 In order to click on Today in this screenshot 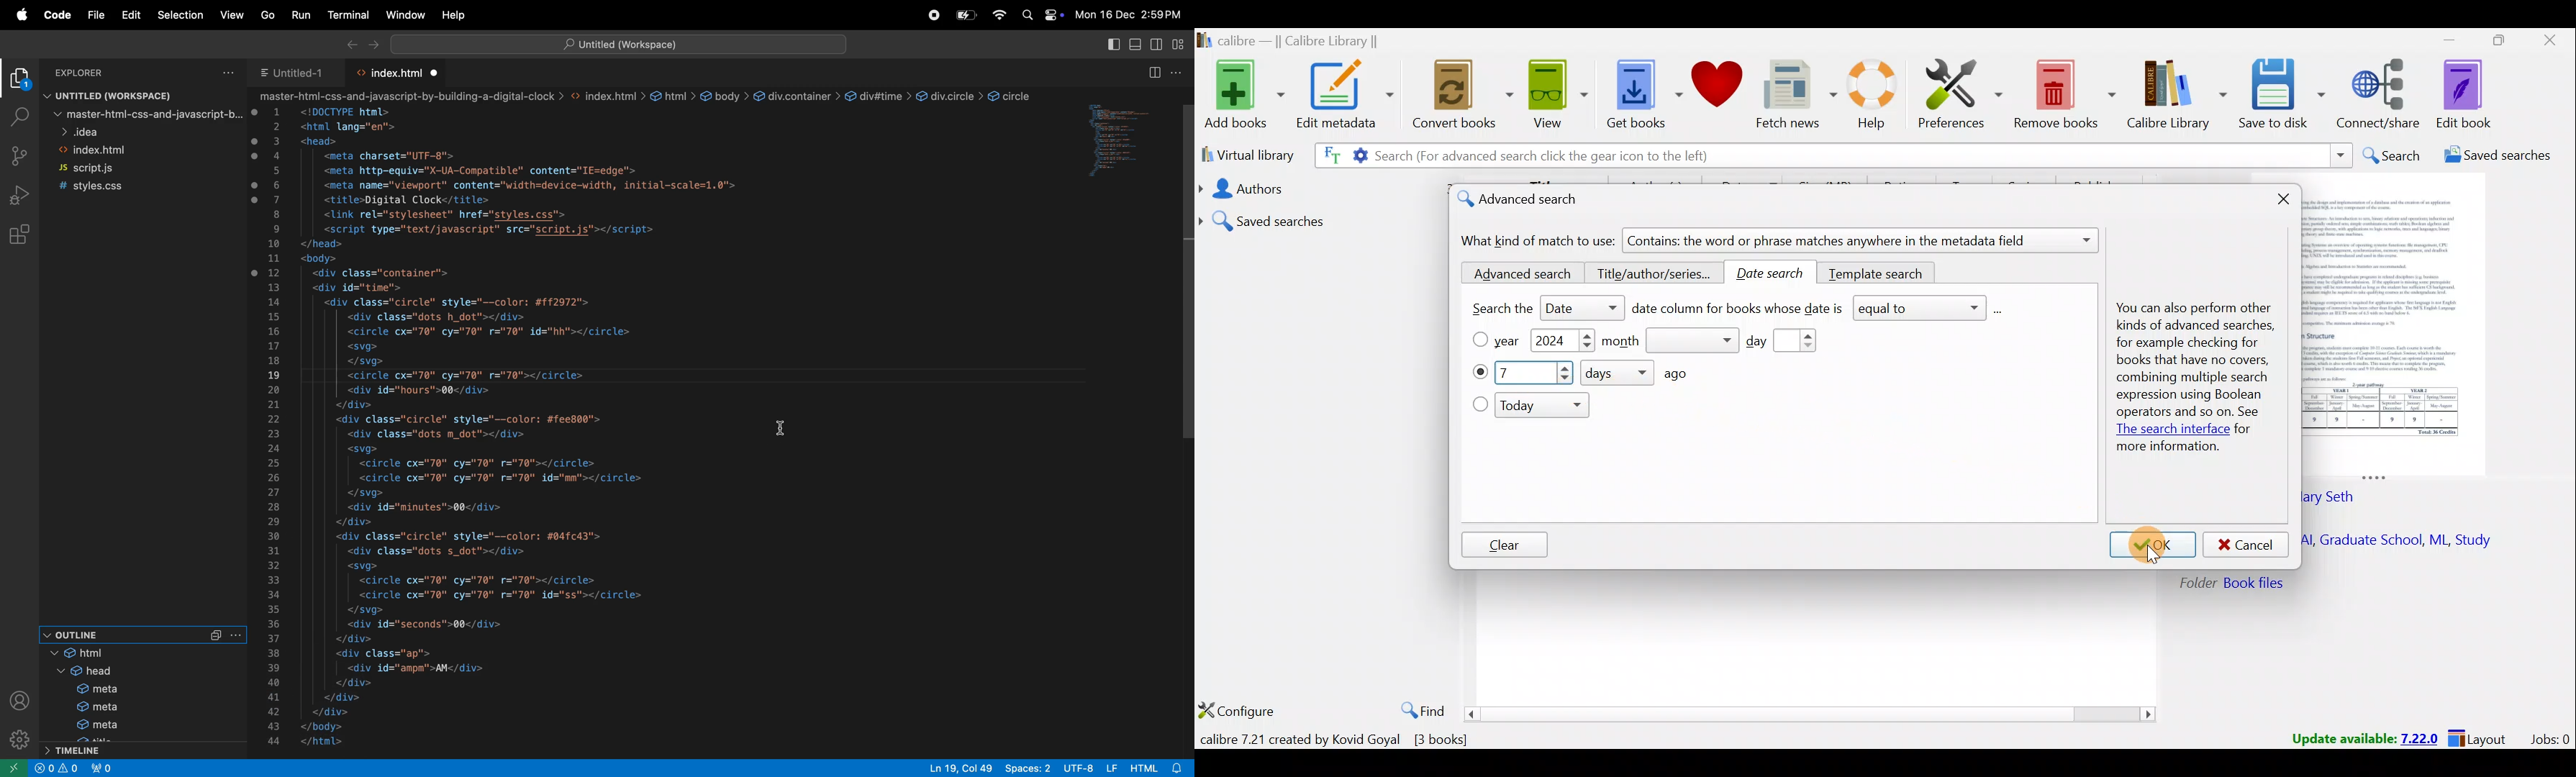, I will do `click(1545, 407)`.